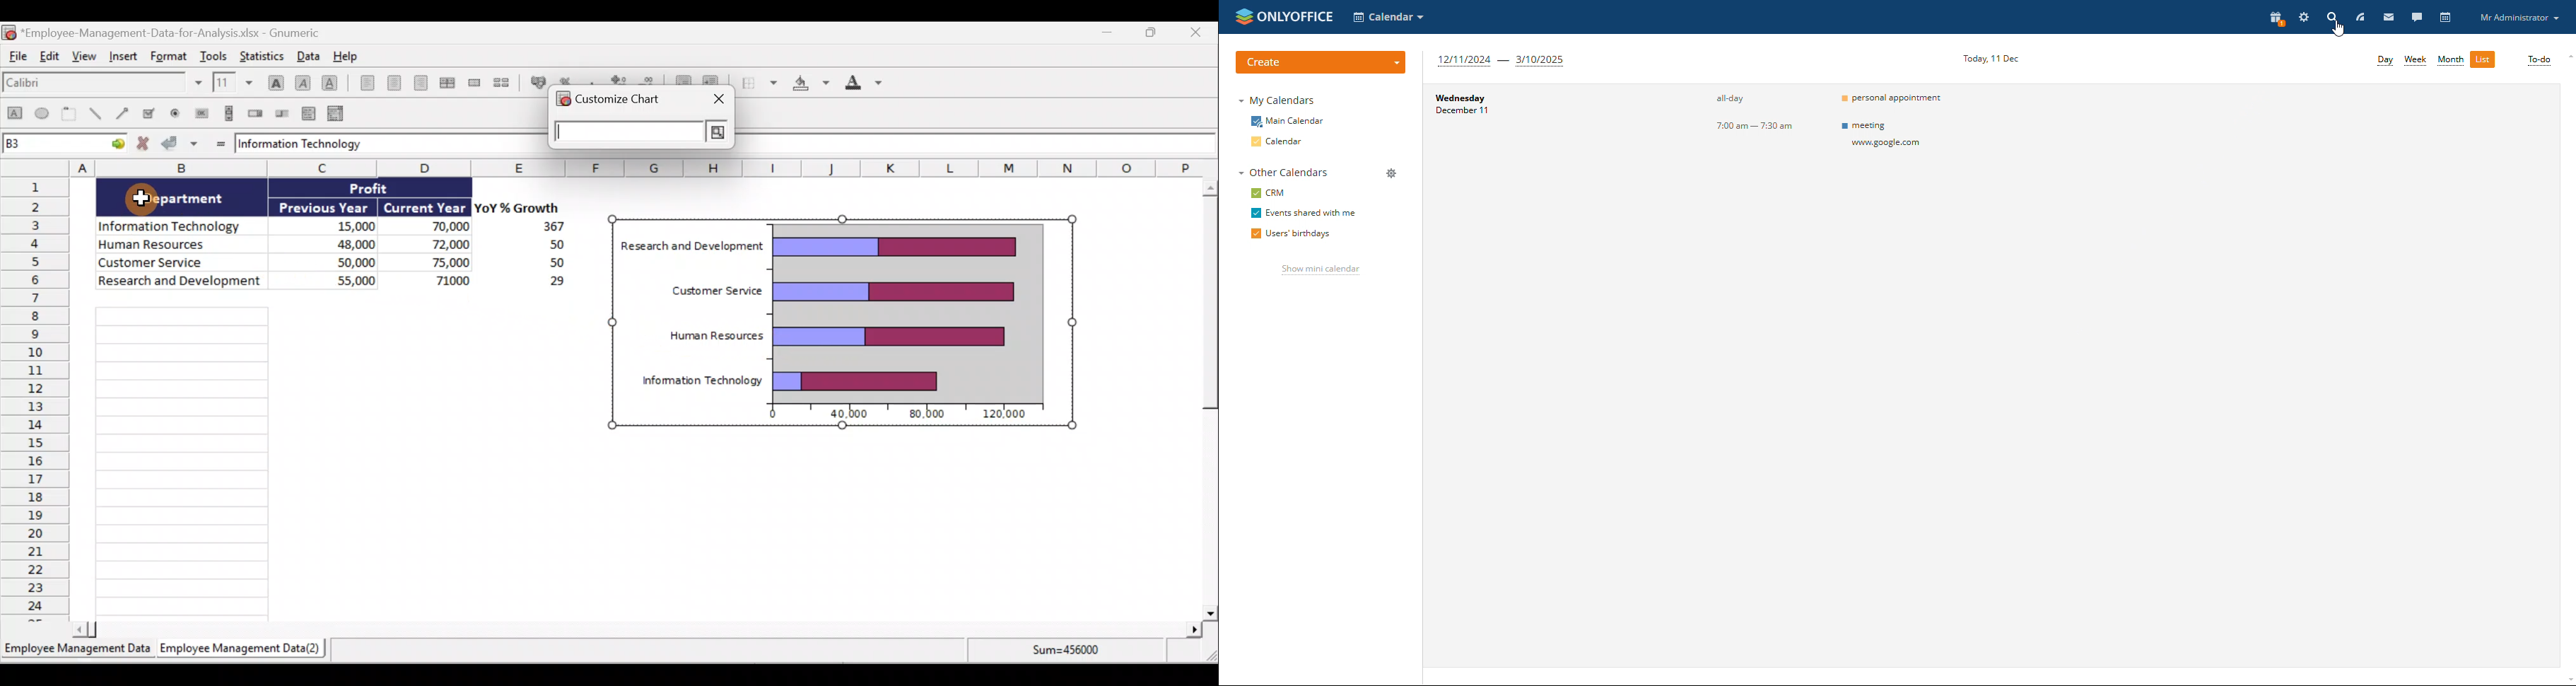 This screenshot has width=2576, height=700. Describe the element at coordinates (1904, 137) in the screenshot. I see `= personal appointment
m meeting
wow google.com` at that location.